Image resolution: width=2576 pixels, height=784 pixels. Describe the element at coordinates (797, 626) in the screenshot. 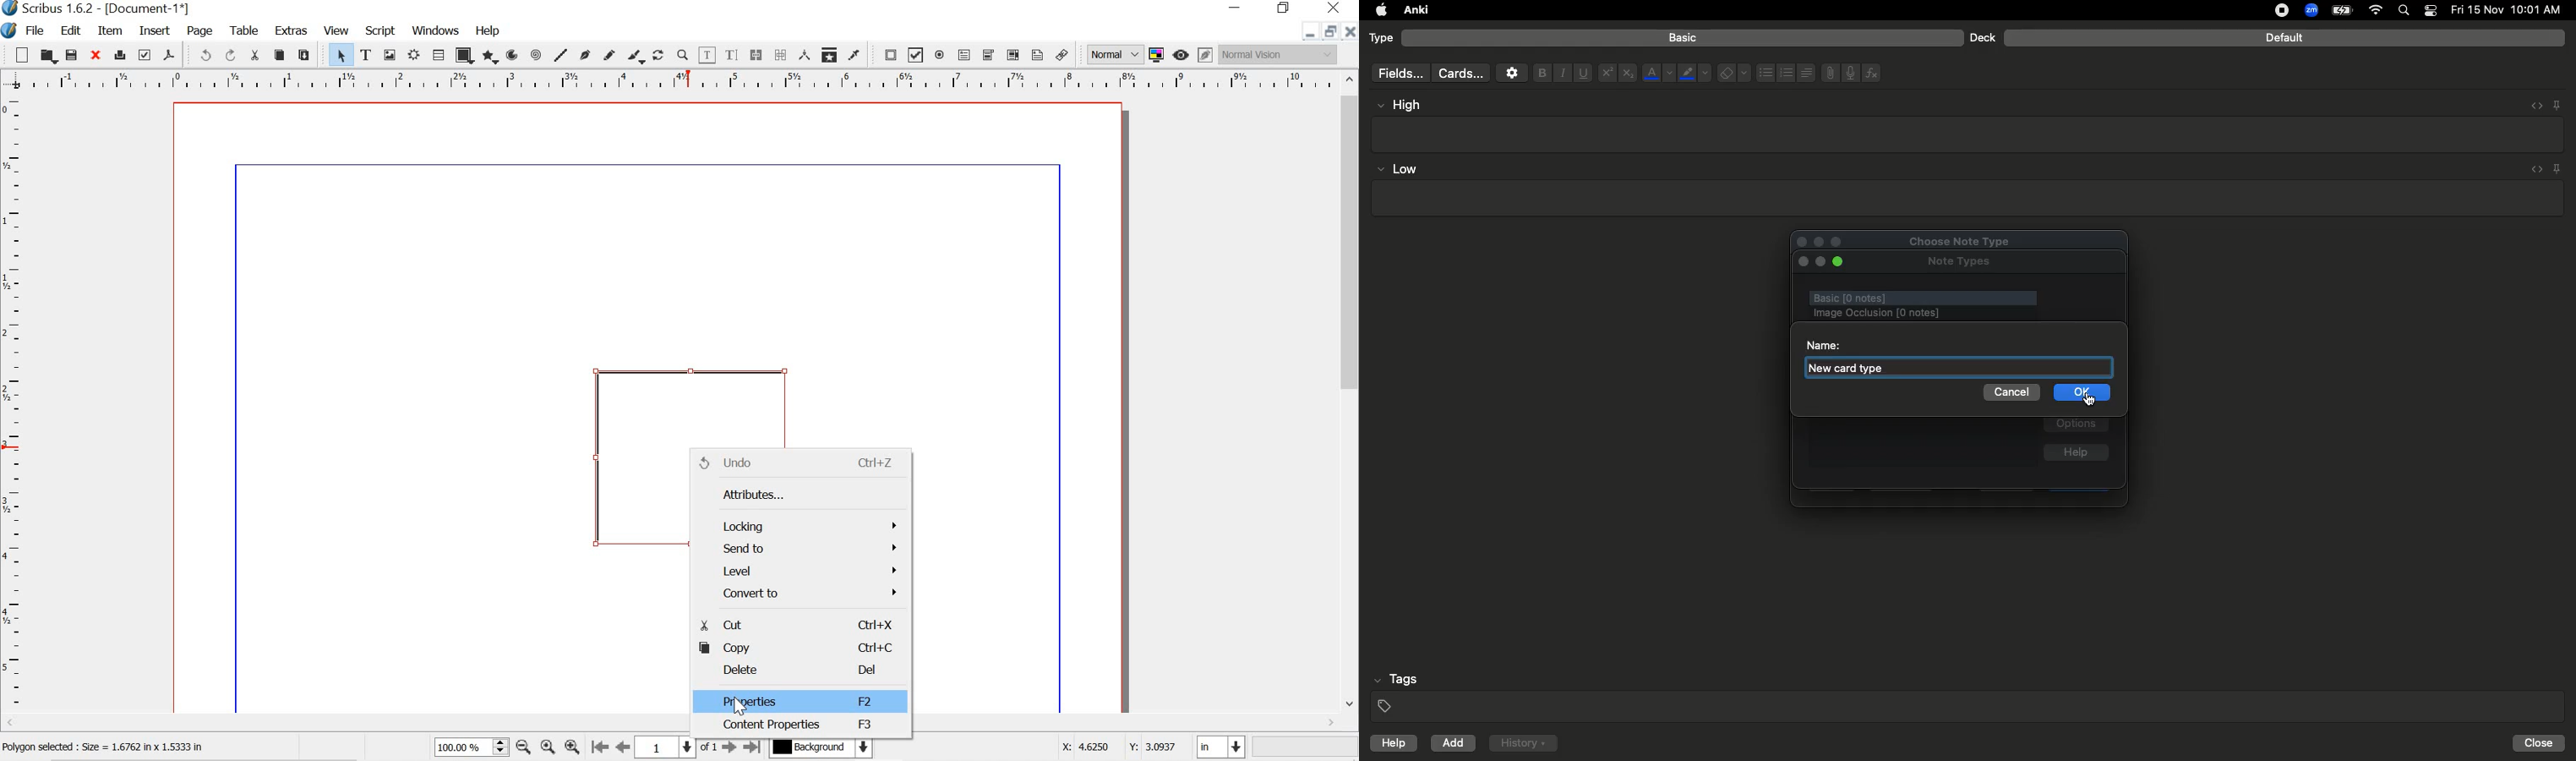

I see `cut` at that location.